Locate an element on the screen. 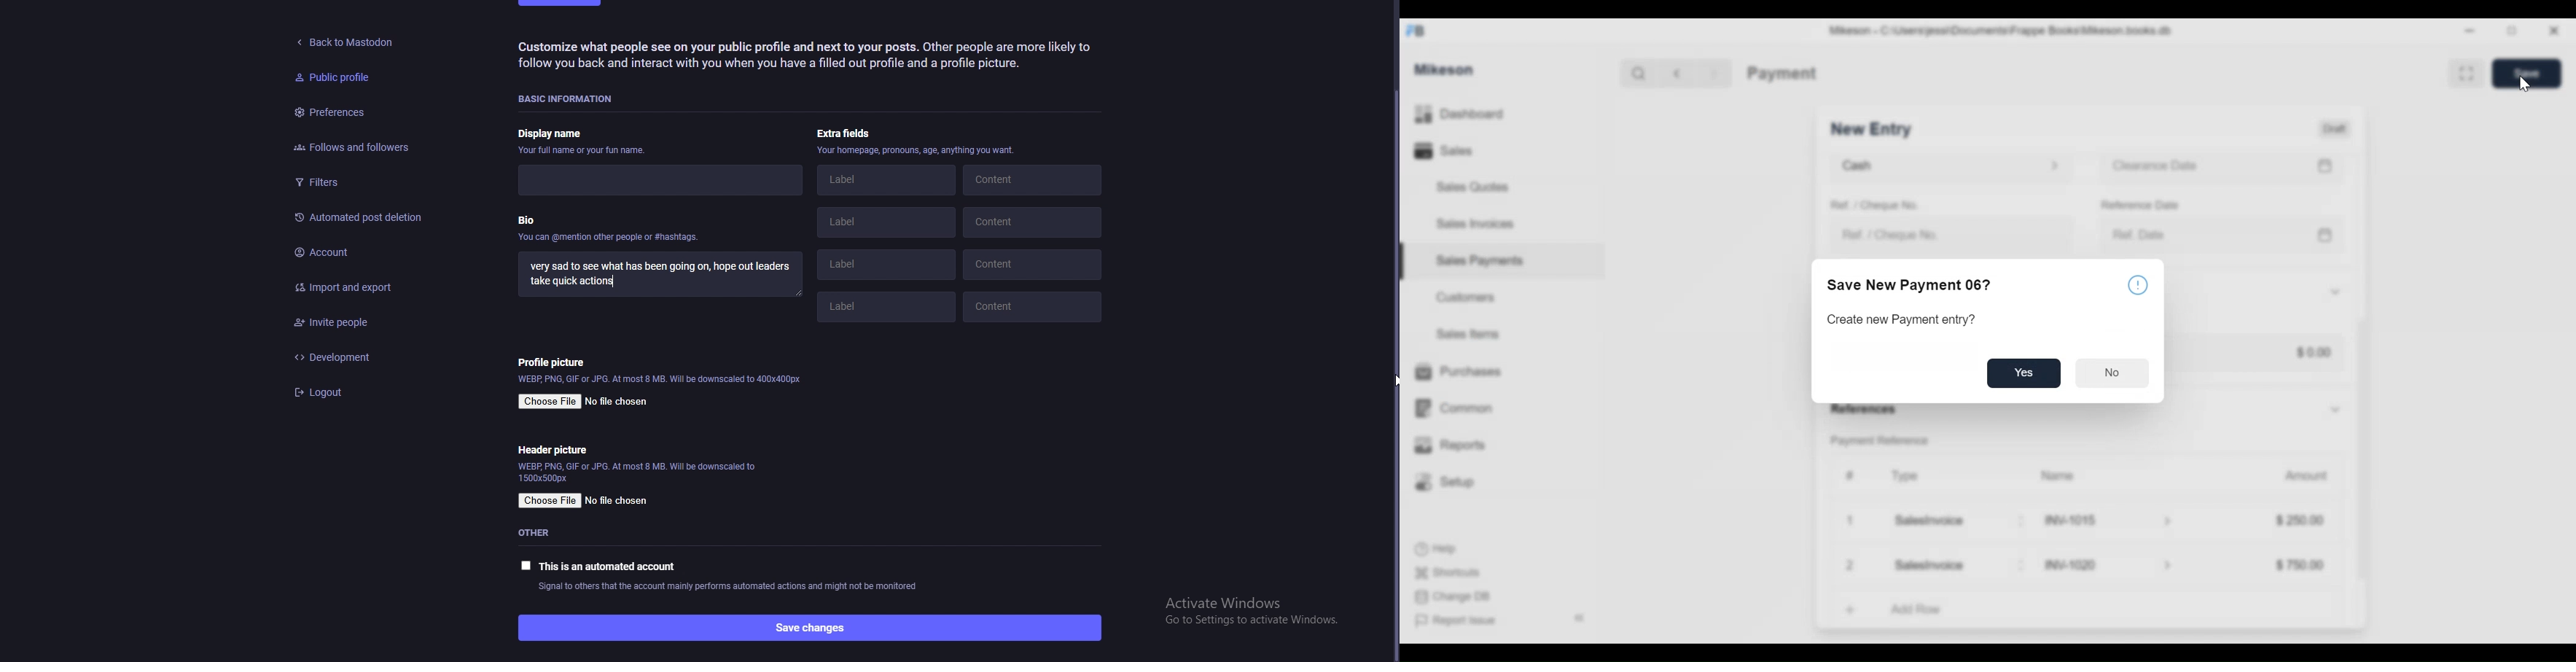 This screenshot has height=672, width=2576. Search is located at coordinates (1635, 72).